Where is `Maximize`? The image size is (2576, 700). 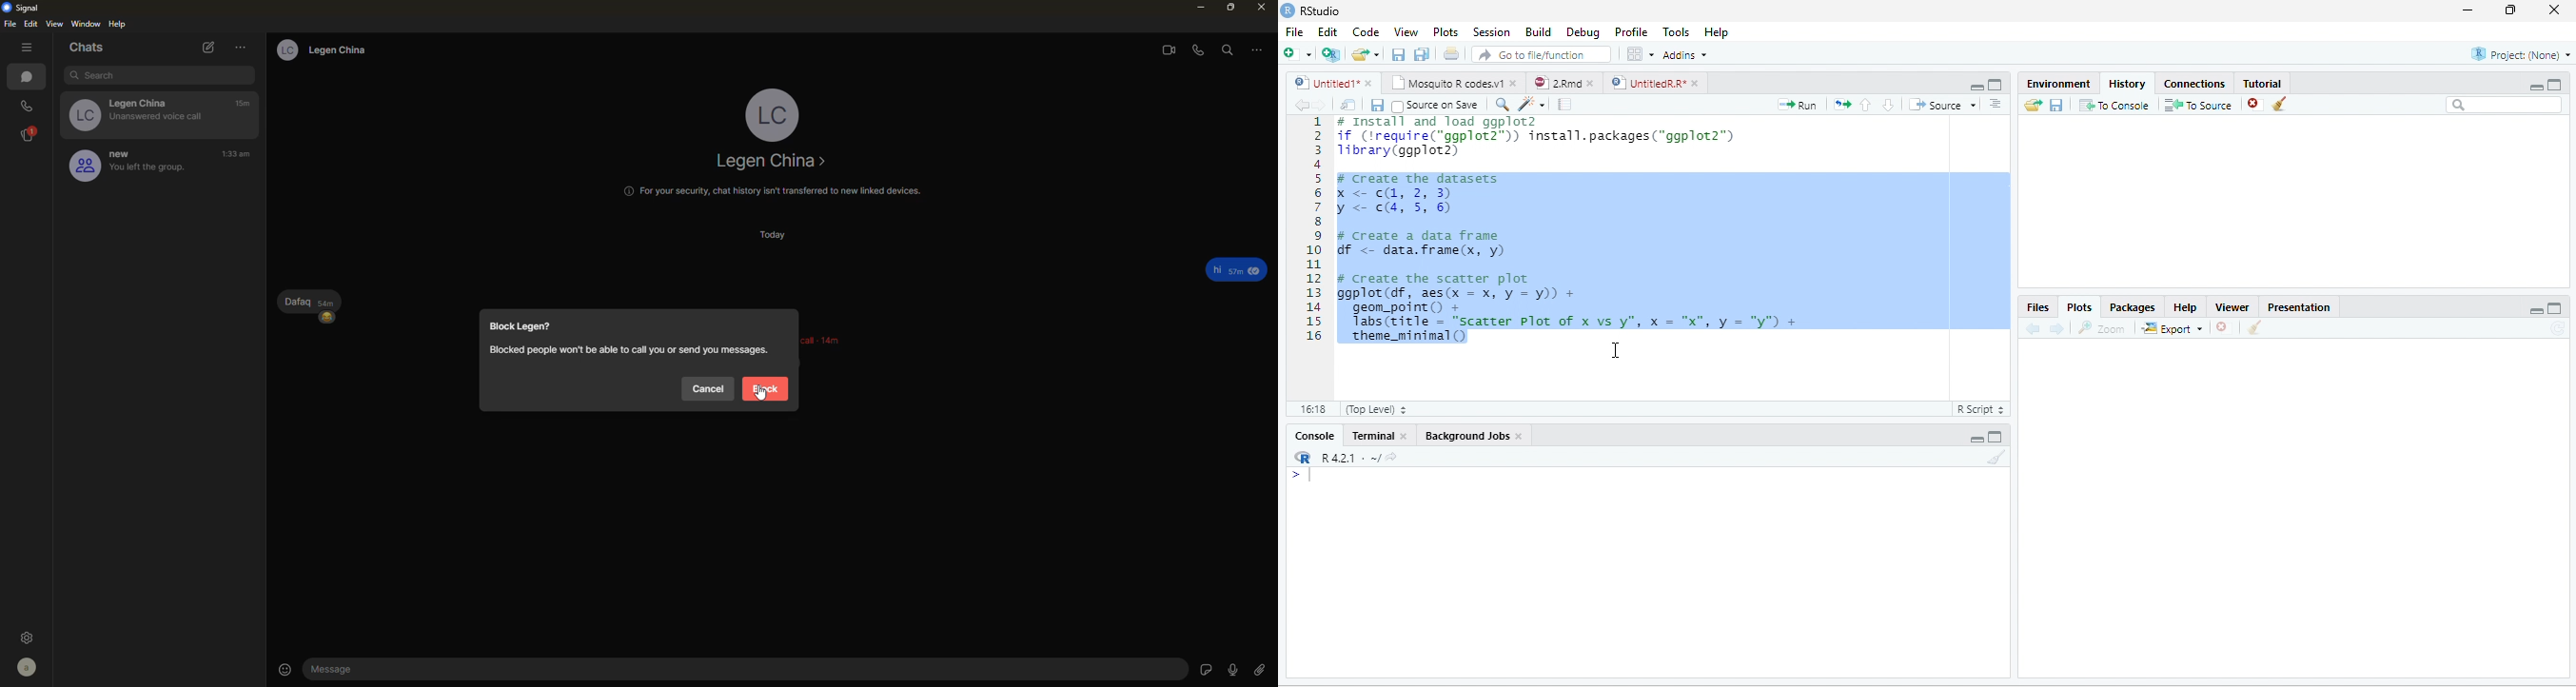 Maximize is located at coordinates (1996, 436).